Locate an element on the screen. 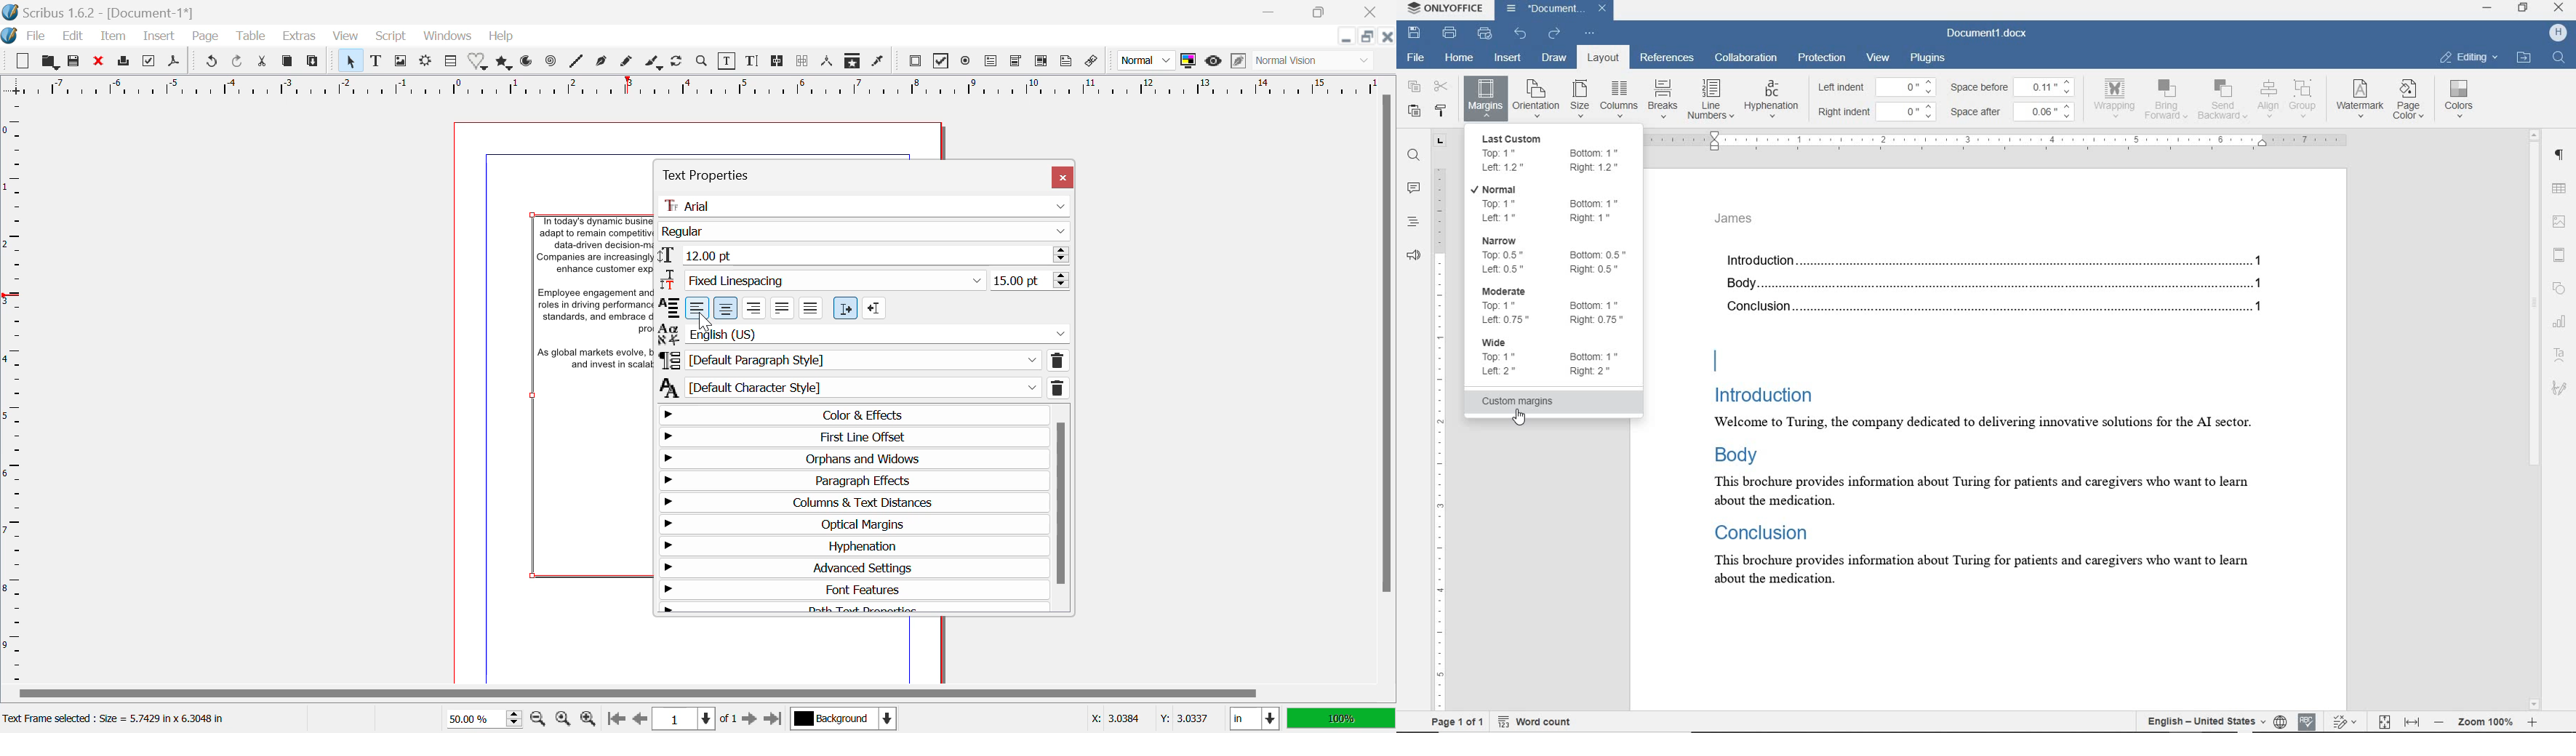 Image resolution: width=2576 pixels, height=756 pixels. Hyphenation is located at coordinates (850, 548).